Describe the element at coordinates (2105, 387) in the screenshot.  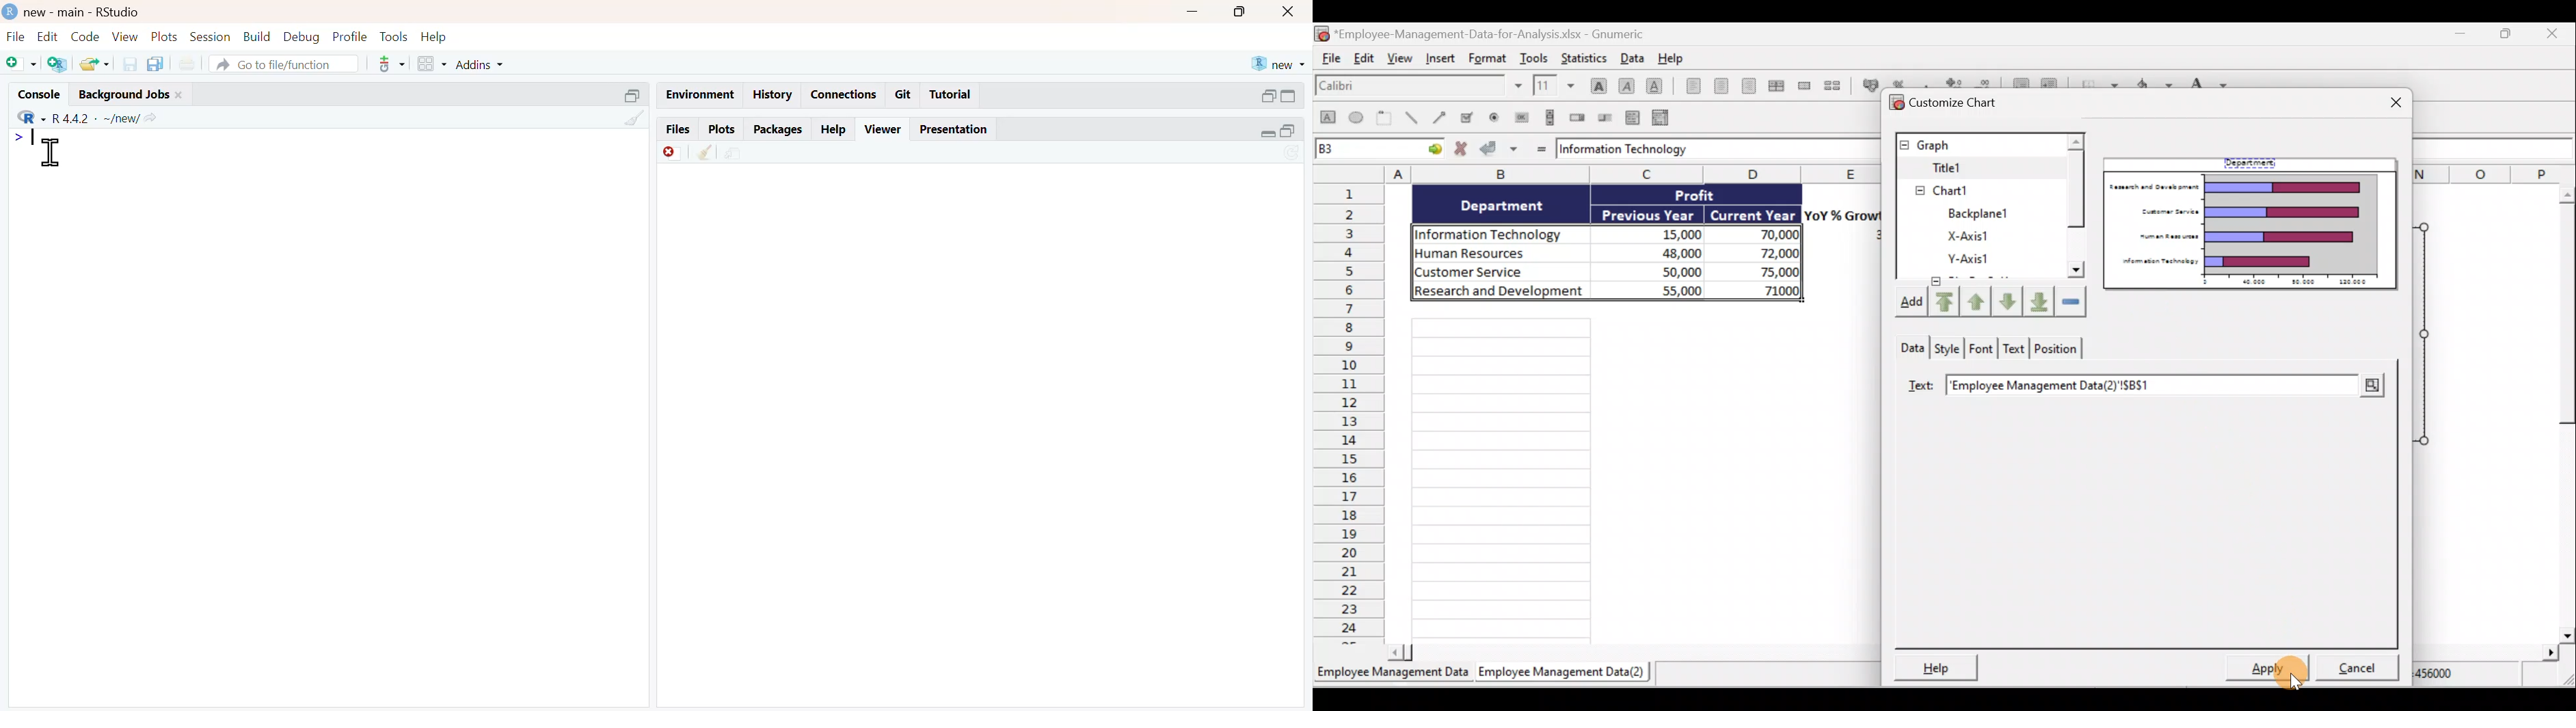
I see `'Employee Management Data(2)'$B$1` at that location.